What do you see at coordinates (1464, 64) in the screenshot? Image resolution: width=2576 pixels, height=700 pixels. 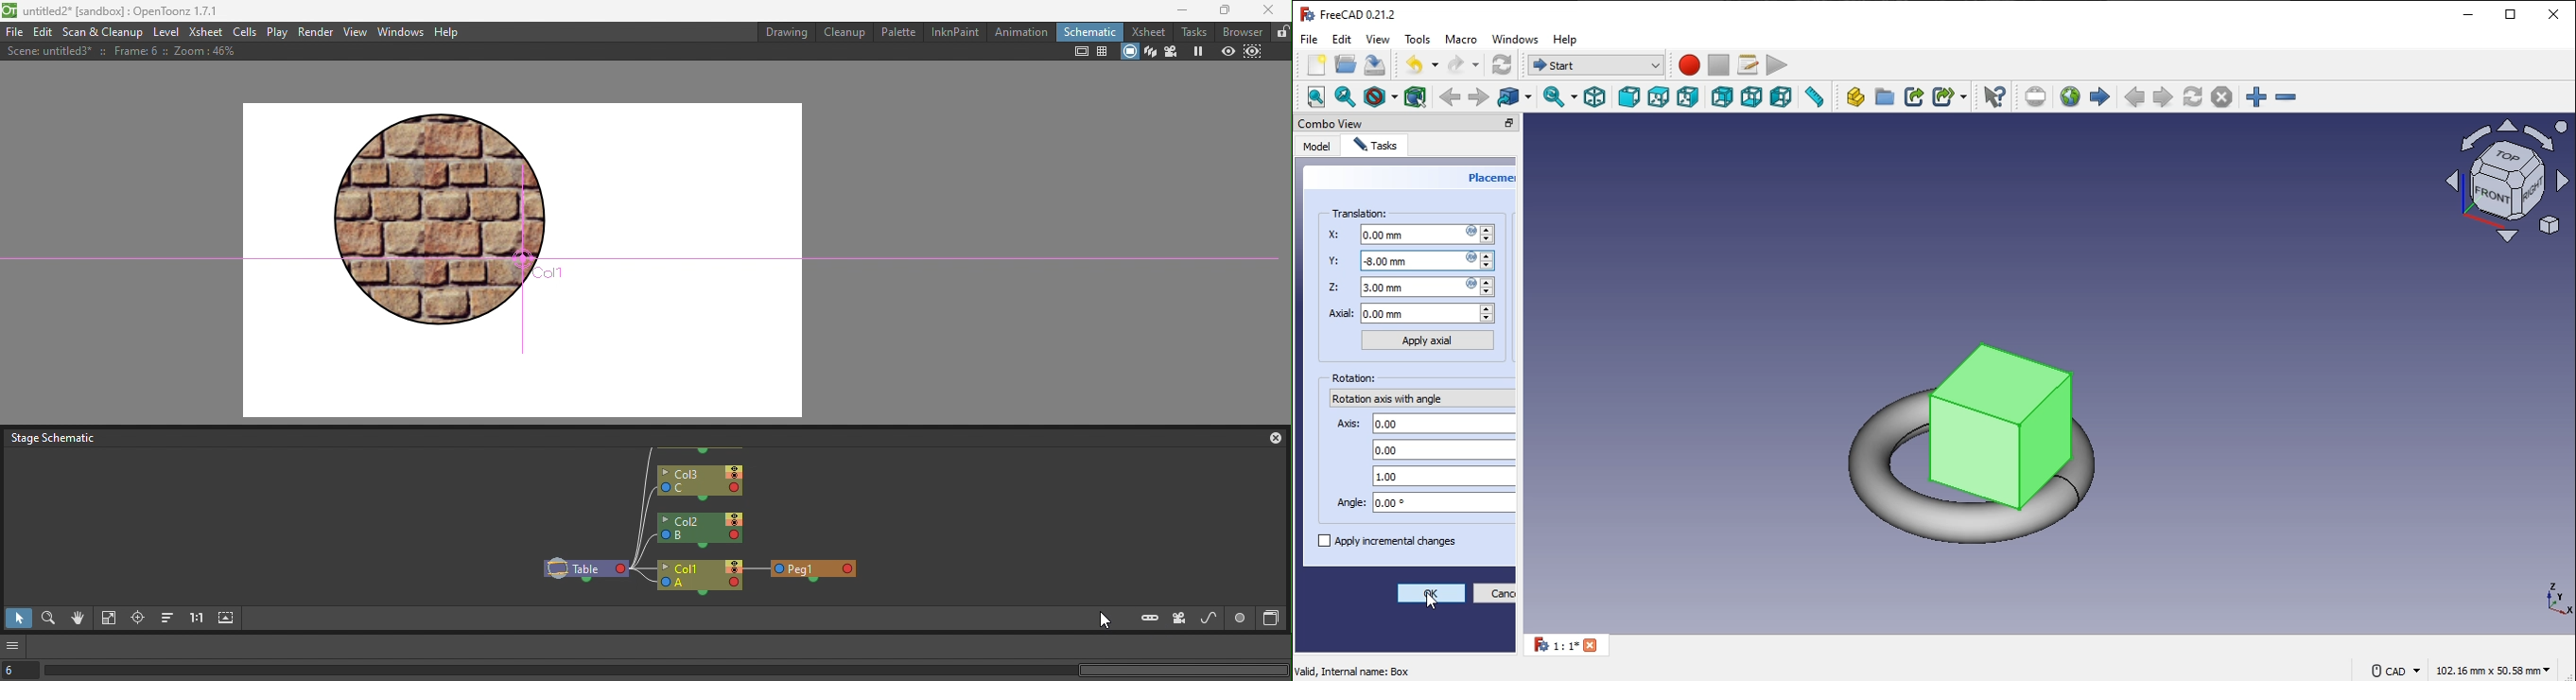 I see `redo` at bounding box center [1464, 64].